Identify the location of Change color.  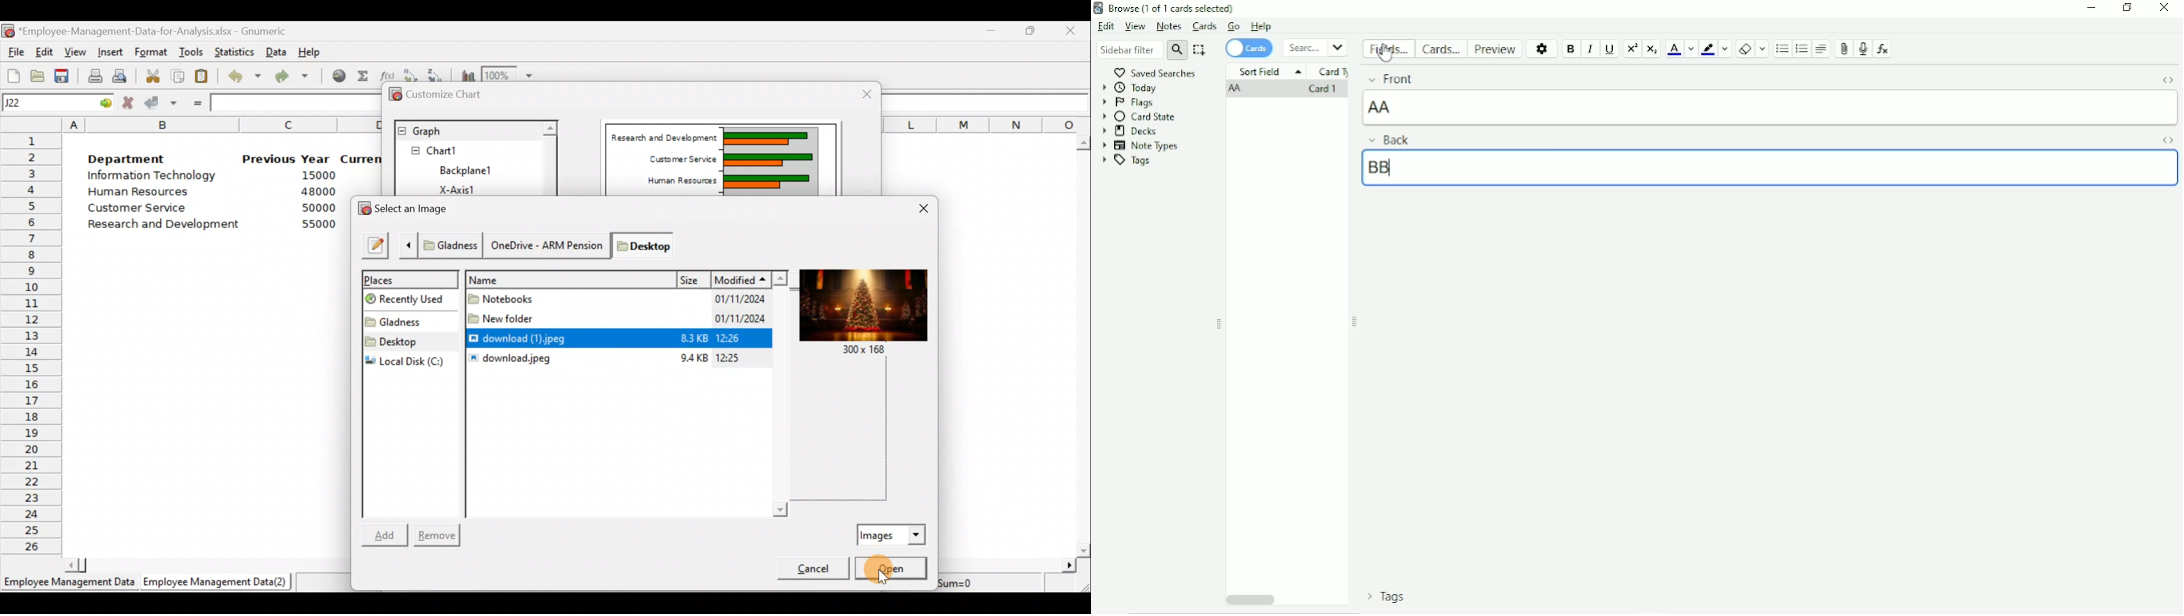
(1690, 49).